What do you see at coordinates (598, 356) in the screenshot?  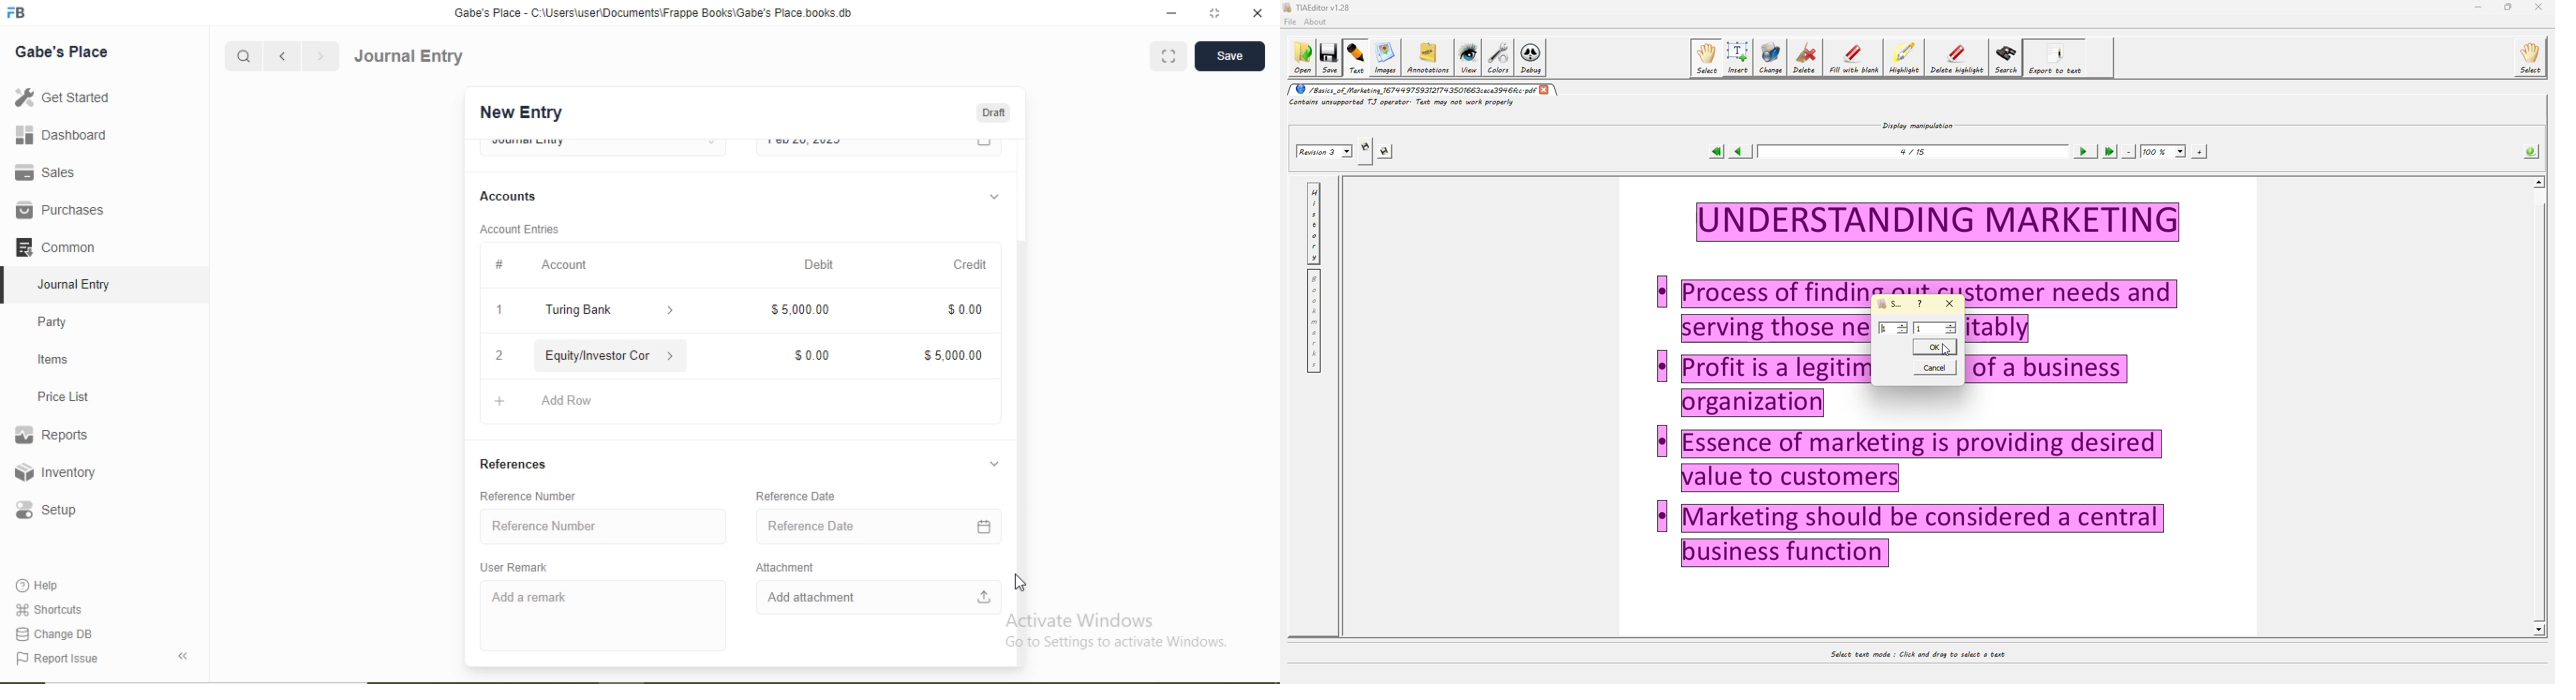 I see `Equity/Investor Con` at bounding box center [598, 356].